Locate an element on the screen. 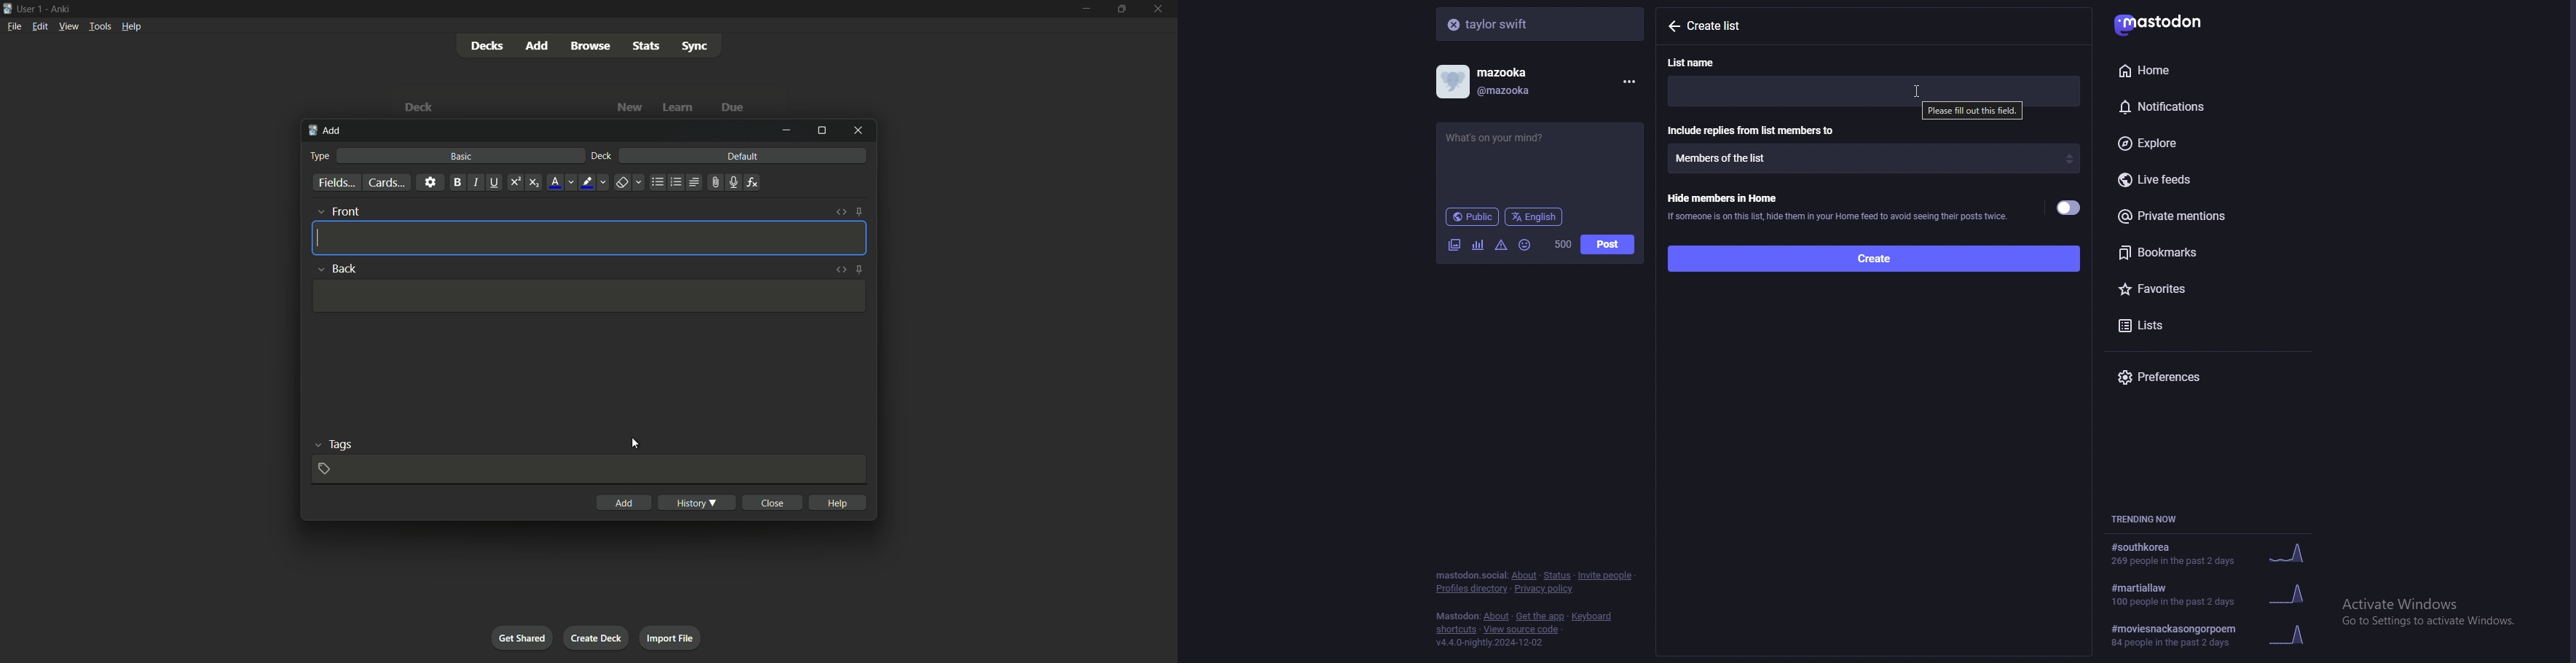  remove formatting is located at coordinates (630, 183).